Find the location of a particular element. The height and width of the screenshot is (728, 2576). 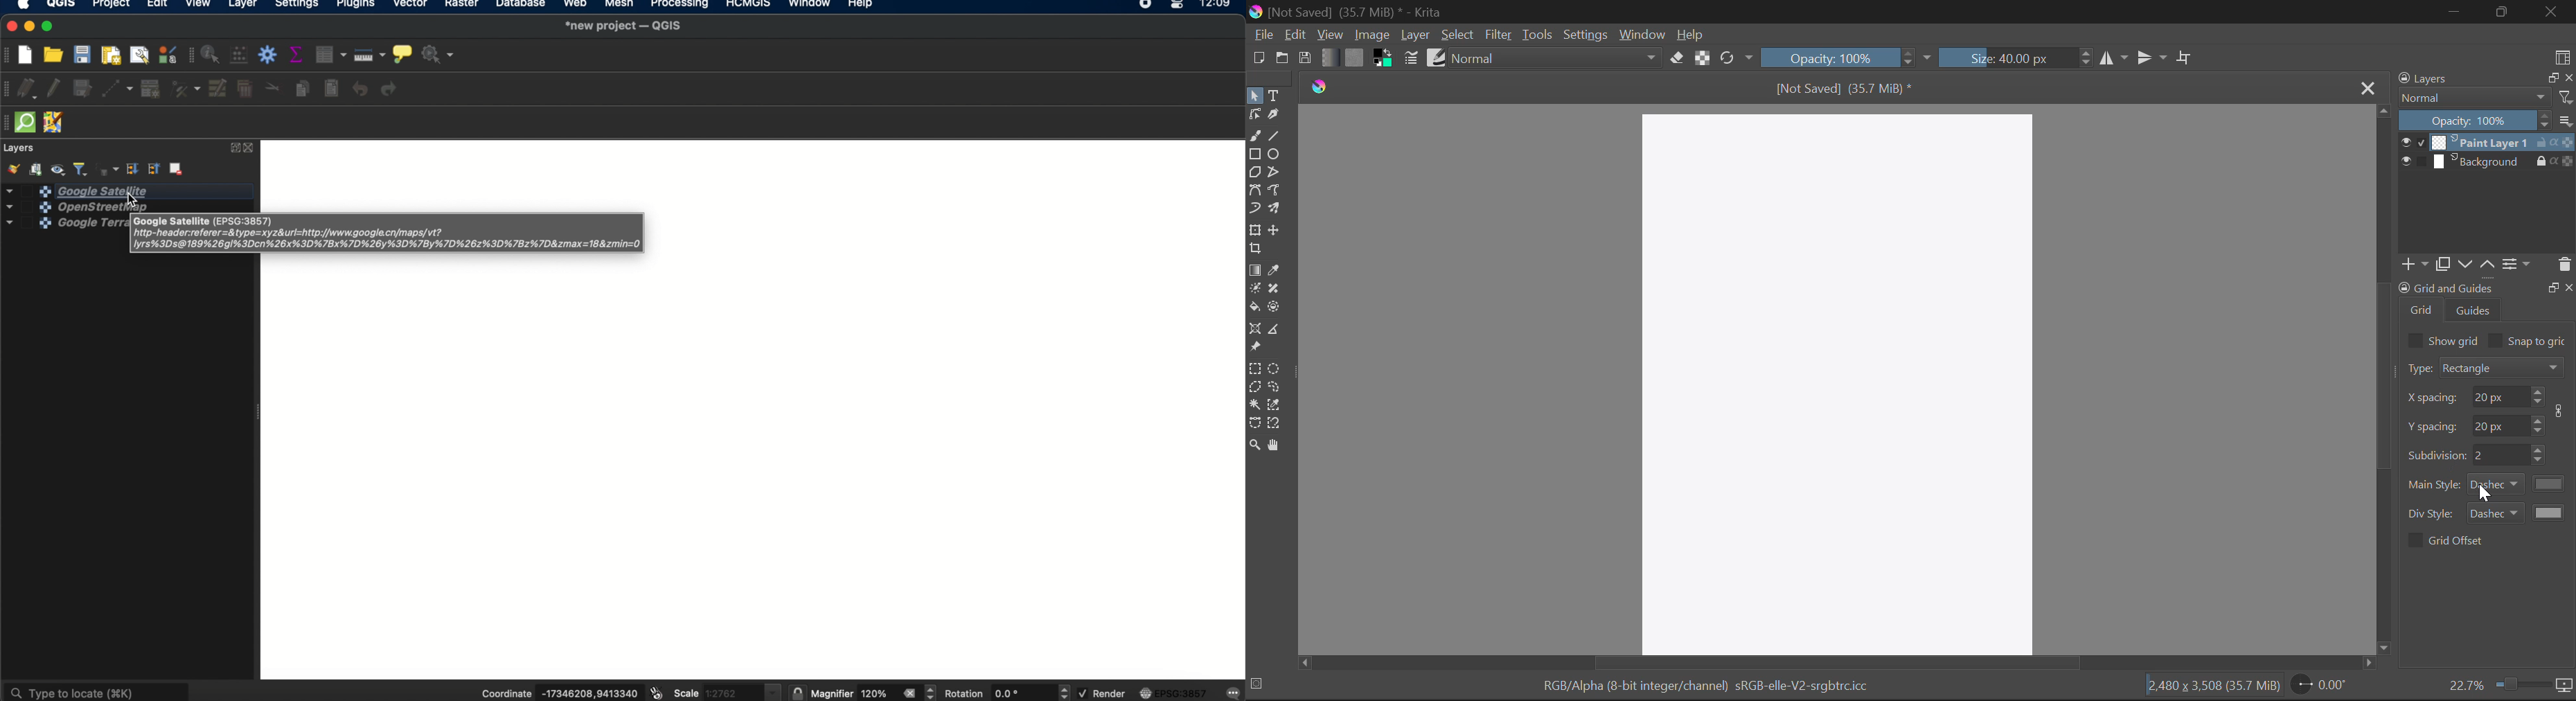

snap to grid is located at coordinates (2539, 342).